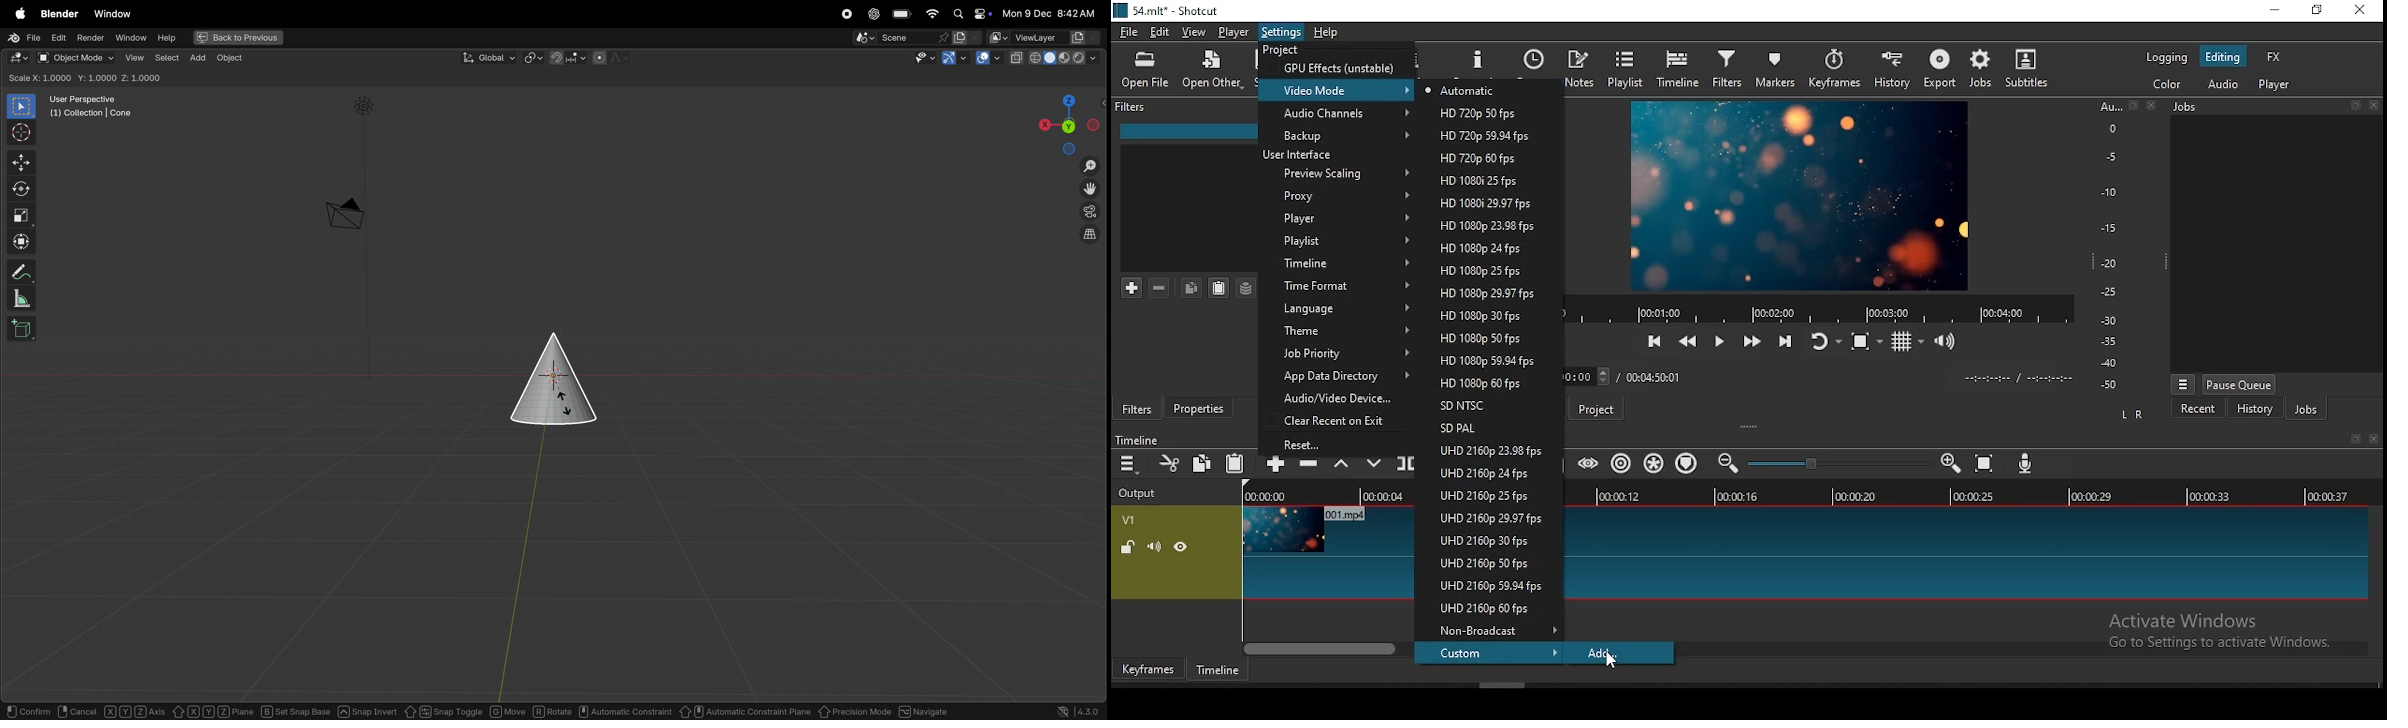  Describe the element at coordinates (1196, 34) in the screenshot. I see `view` at that location.